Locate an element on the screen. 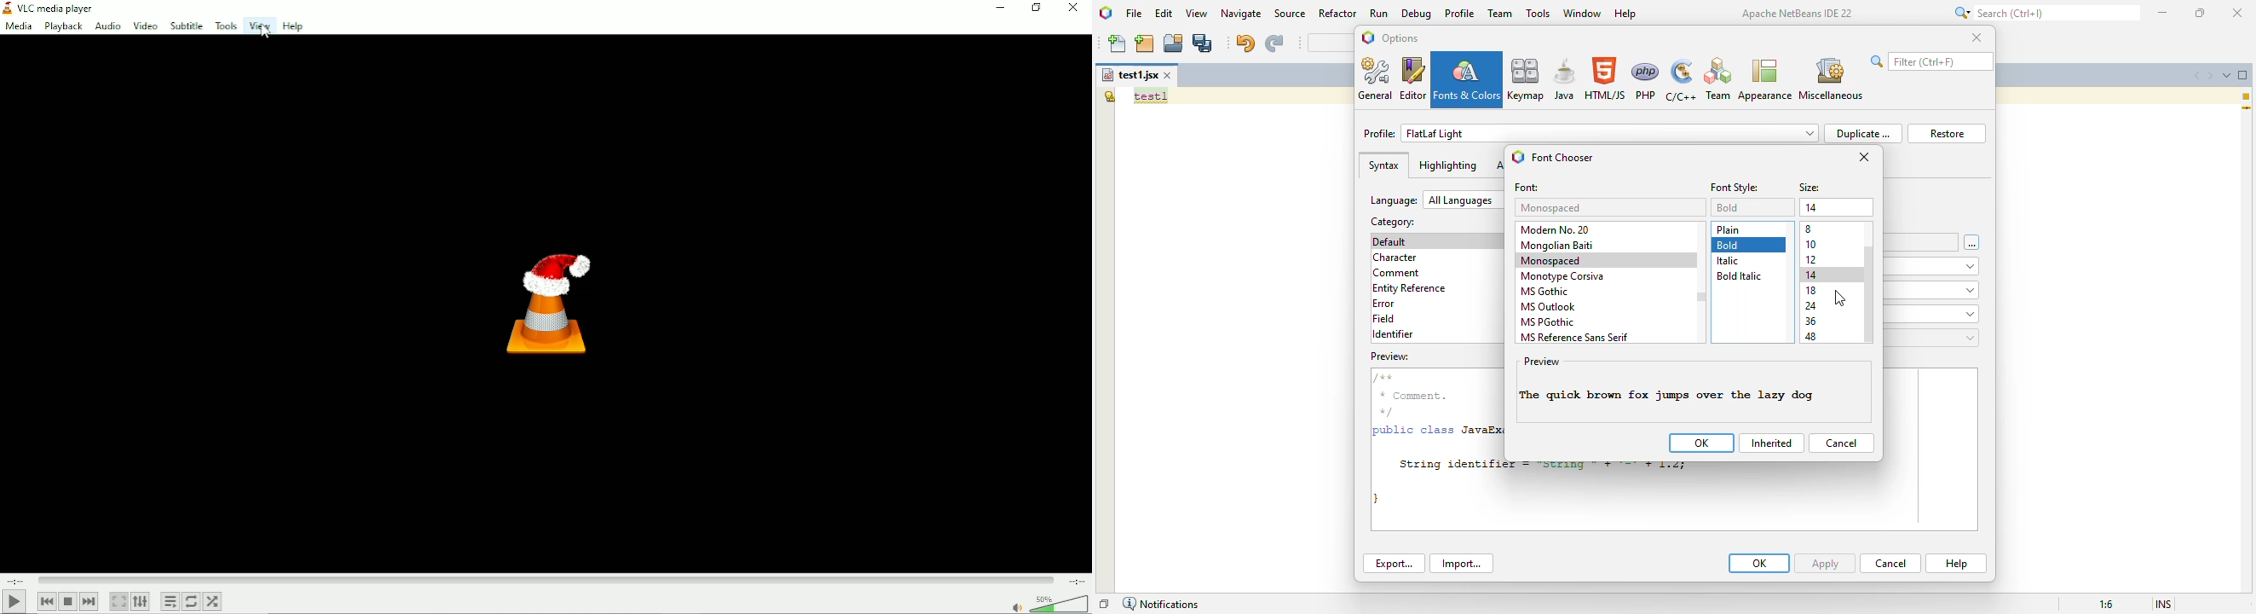 The height and width of the screenshot is (616, 2268). Tools is located at coordinates (224, 25).